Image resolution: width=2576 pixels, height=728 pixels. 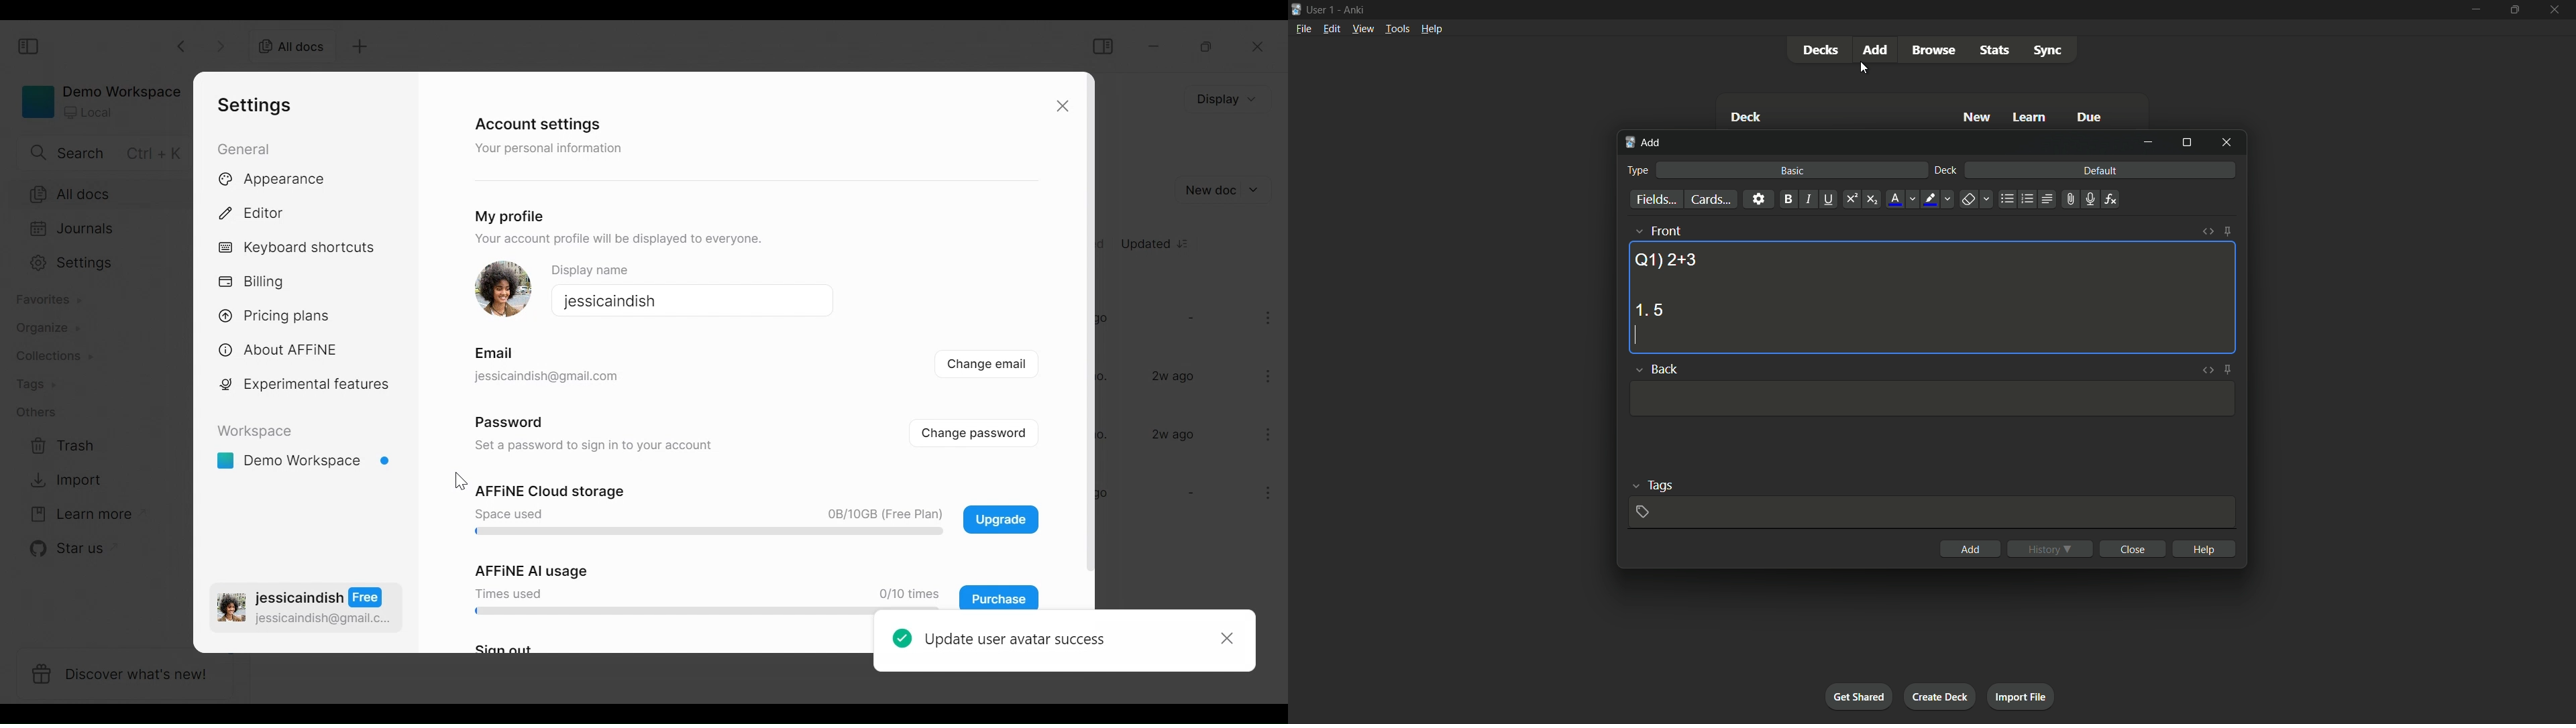 What do you see at coordinates (256, 282) in the screenshot?
I see `Billings` at bounding box center [256, 282].